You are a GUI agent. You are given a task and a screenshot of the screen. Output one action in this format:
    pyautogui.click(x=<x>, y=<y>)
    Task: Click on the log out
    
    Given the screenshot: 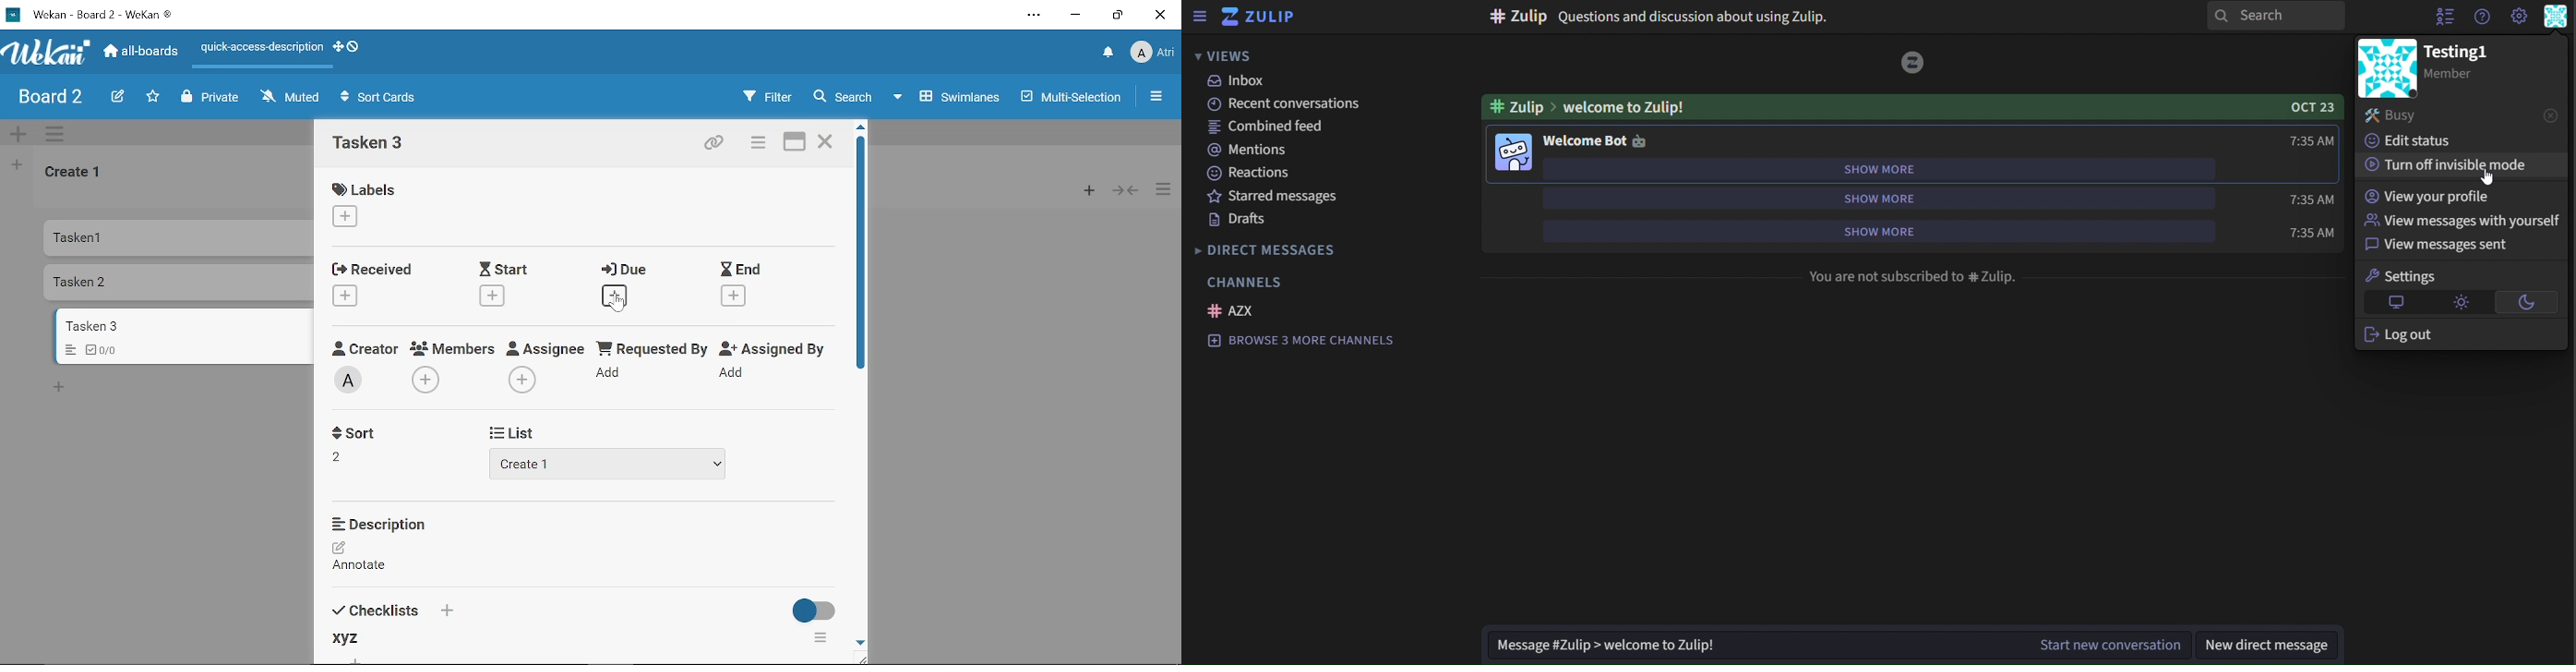 What is the action you would take?
    pyautogui.click(x=2412, y=337)
    